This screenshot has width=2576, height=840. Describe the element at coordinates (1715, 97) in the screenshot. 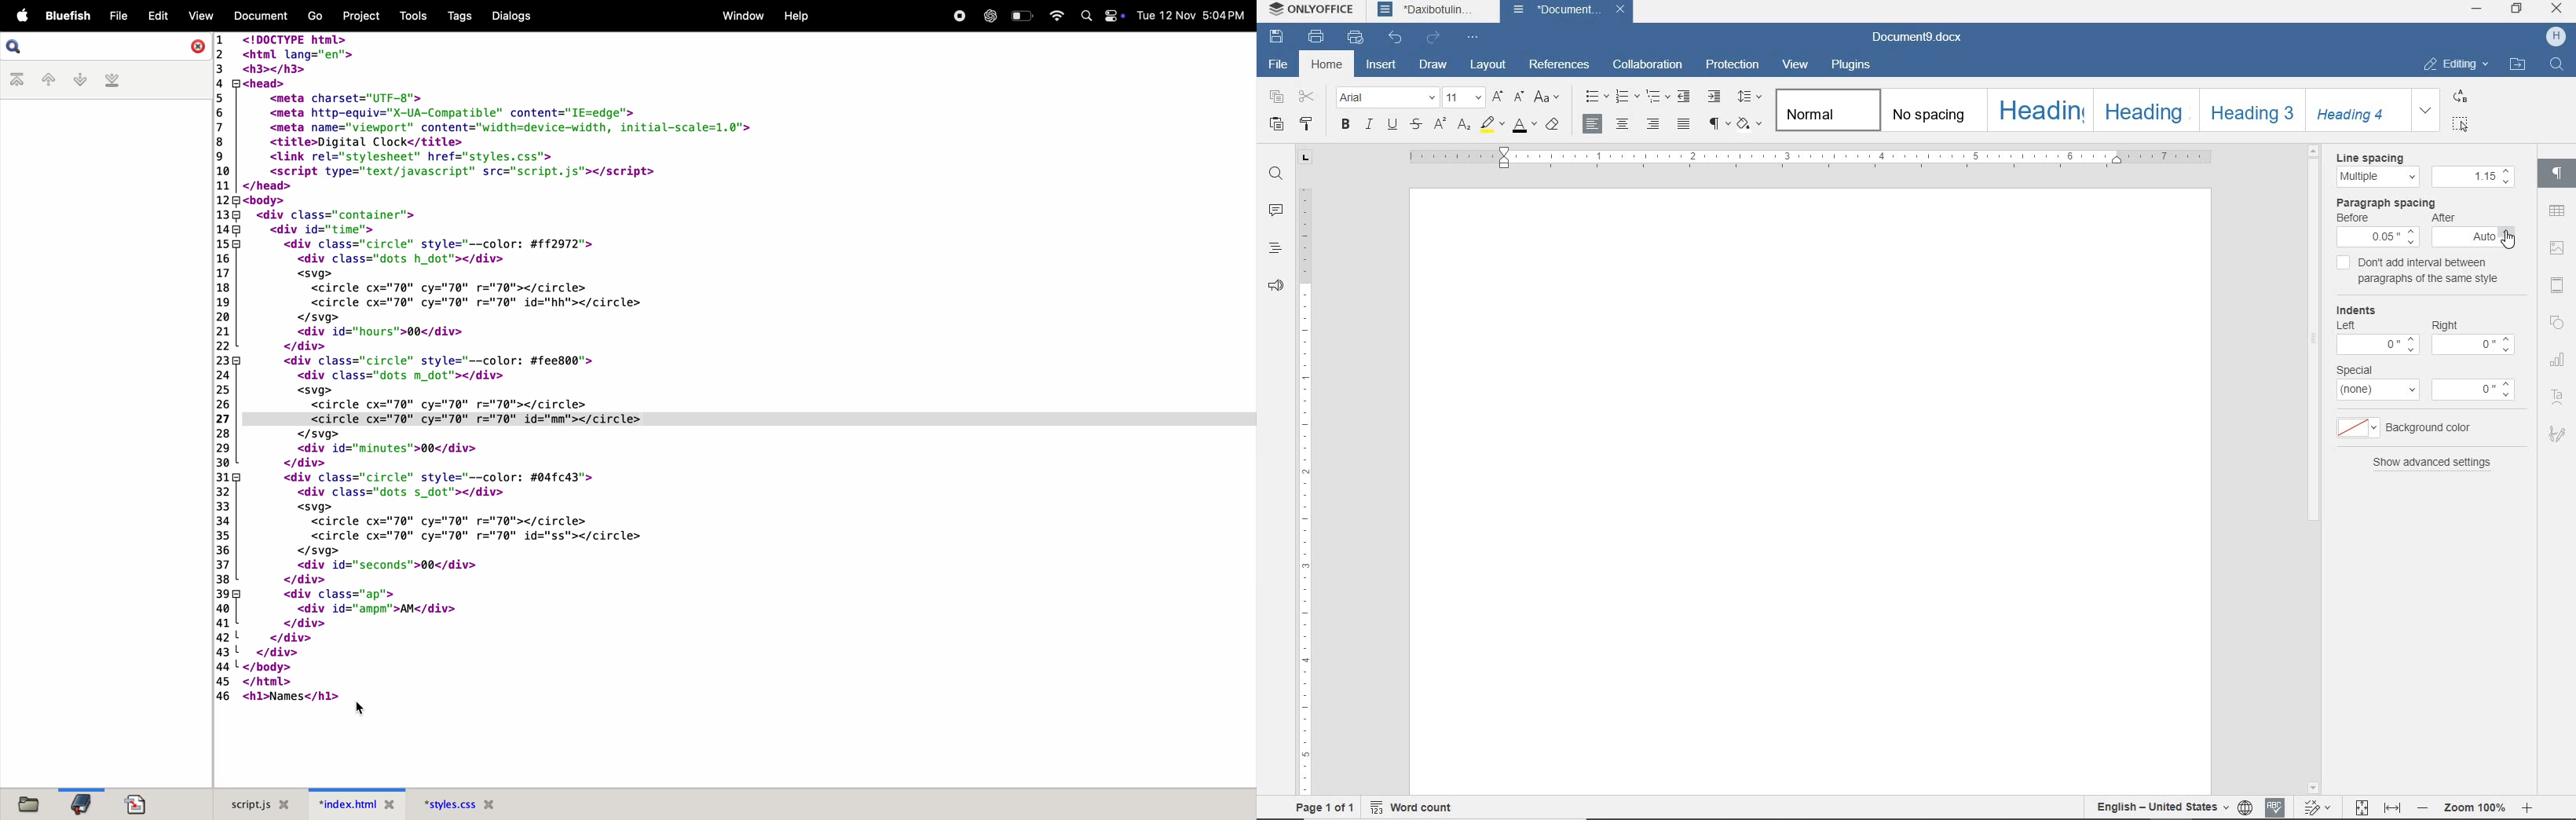

I see `increase indent` at that location.